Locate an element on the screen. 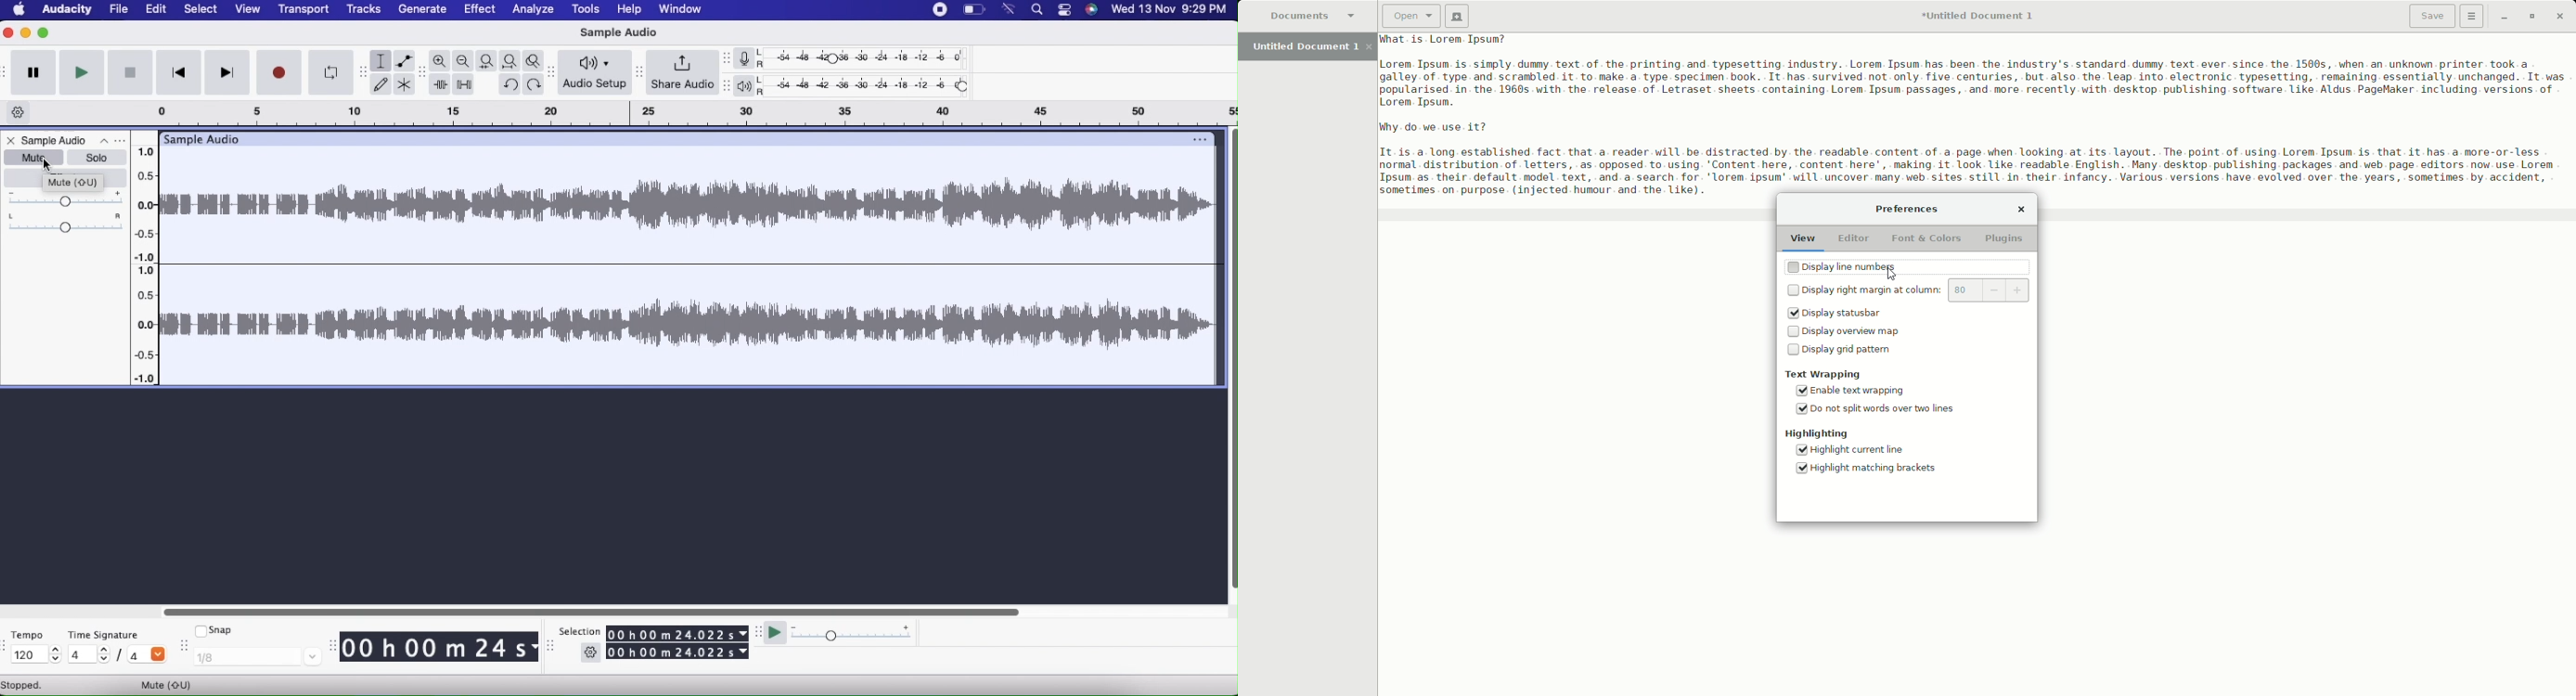 Image resolution: width=2576 pixels, height=700 pixels. Playback speed is located at coordinates (851, 635).